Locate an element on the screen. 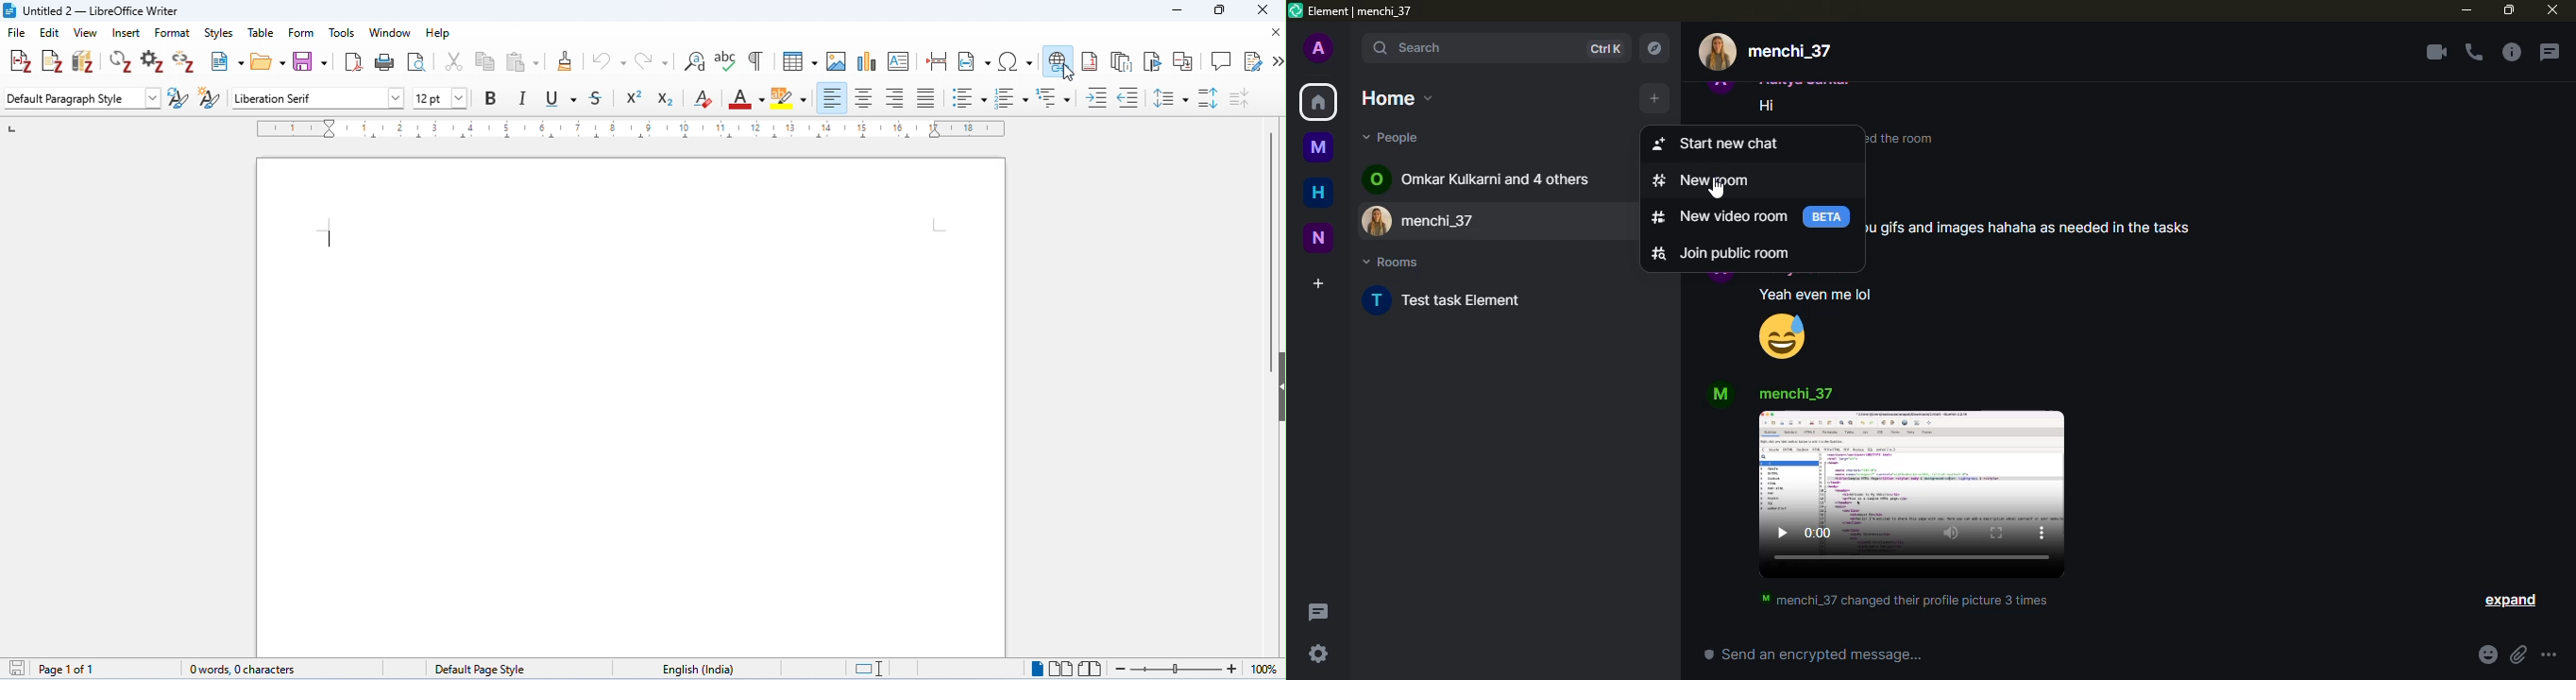 This screenshot has width=2576, height=700. insert footnote is located at coordinates (1090, 60).